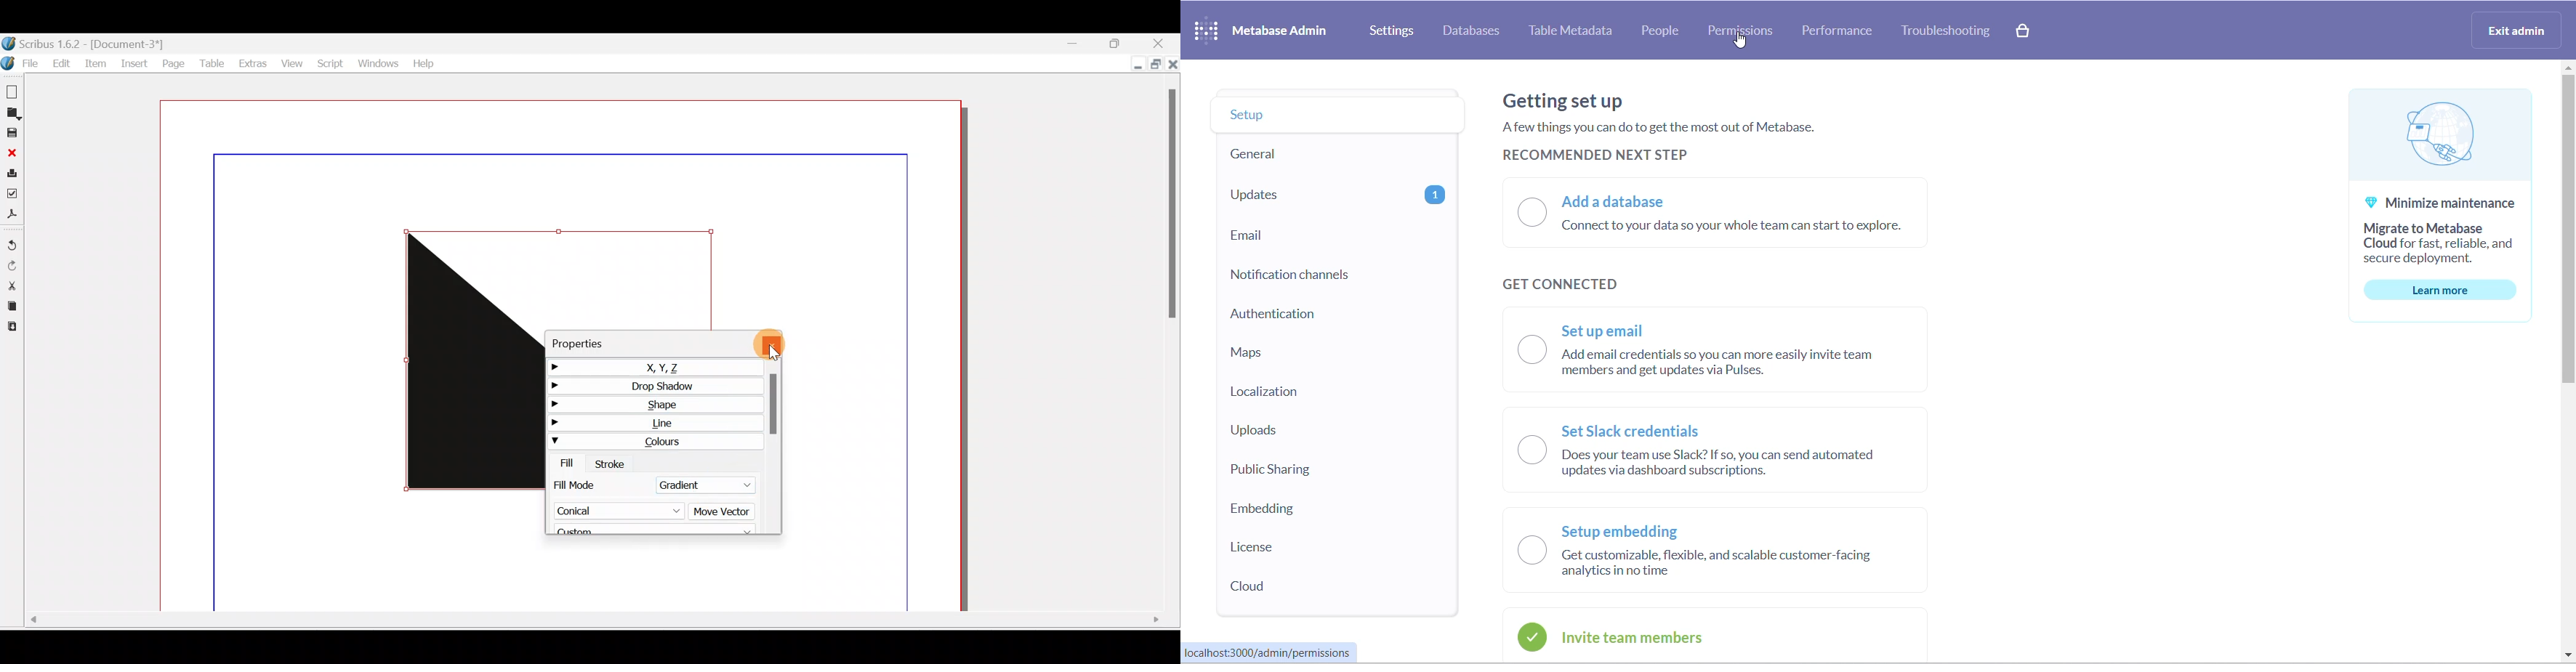  What do you see at coordinates (15, 327) in the screenshot?
I see `Paste` at bounding box center [15, 327].